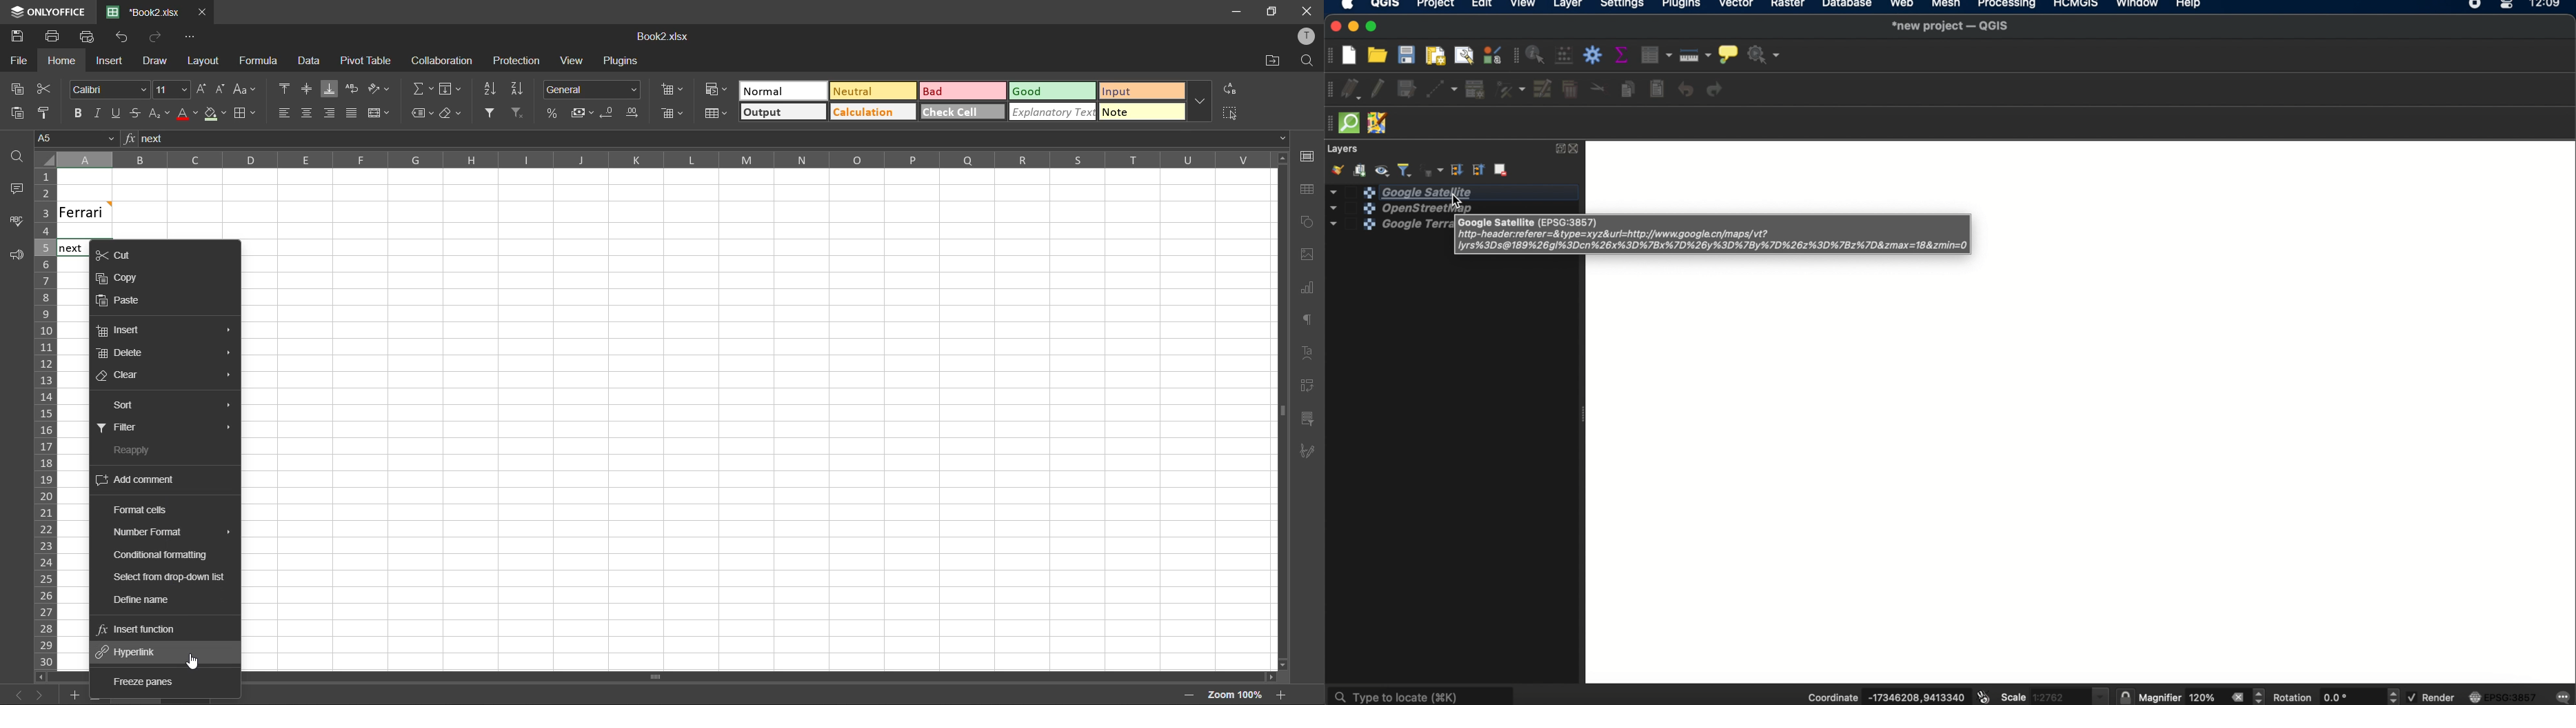 The height and width of the screenshot is (728, 2576). I want to click on cut, so click(128, 255).